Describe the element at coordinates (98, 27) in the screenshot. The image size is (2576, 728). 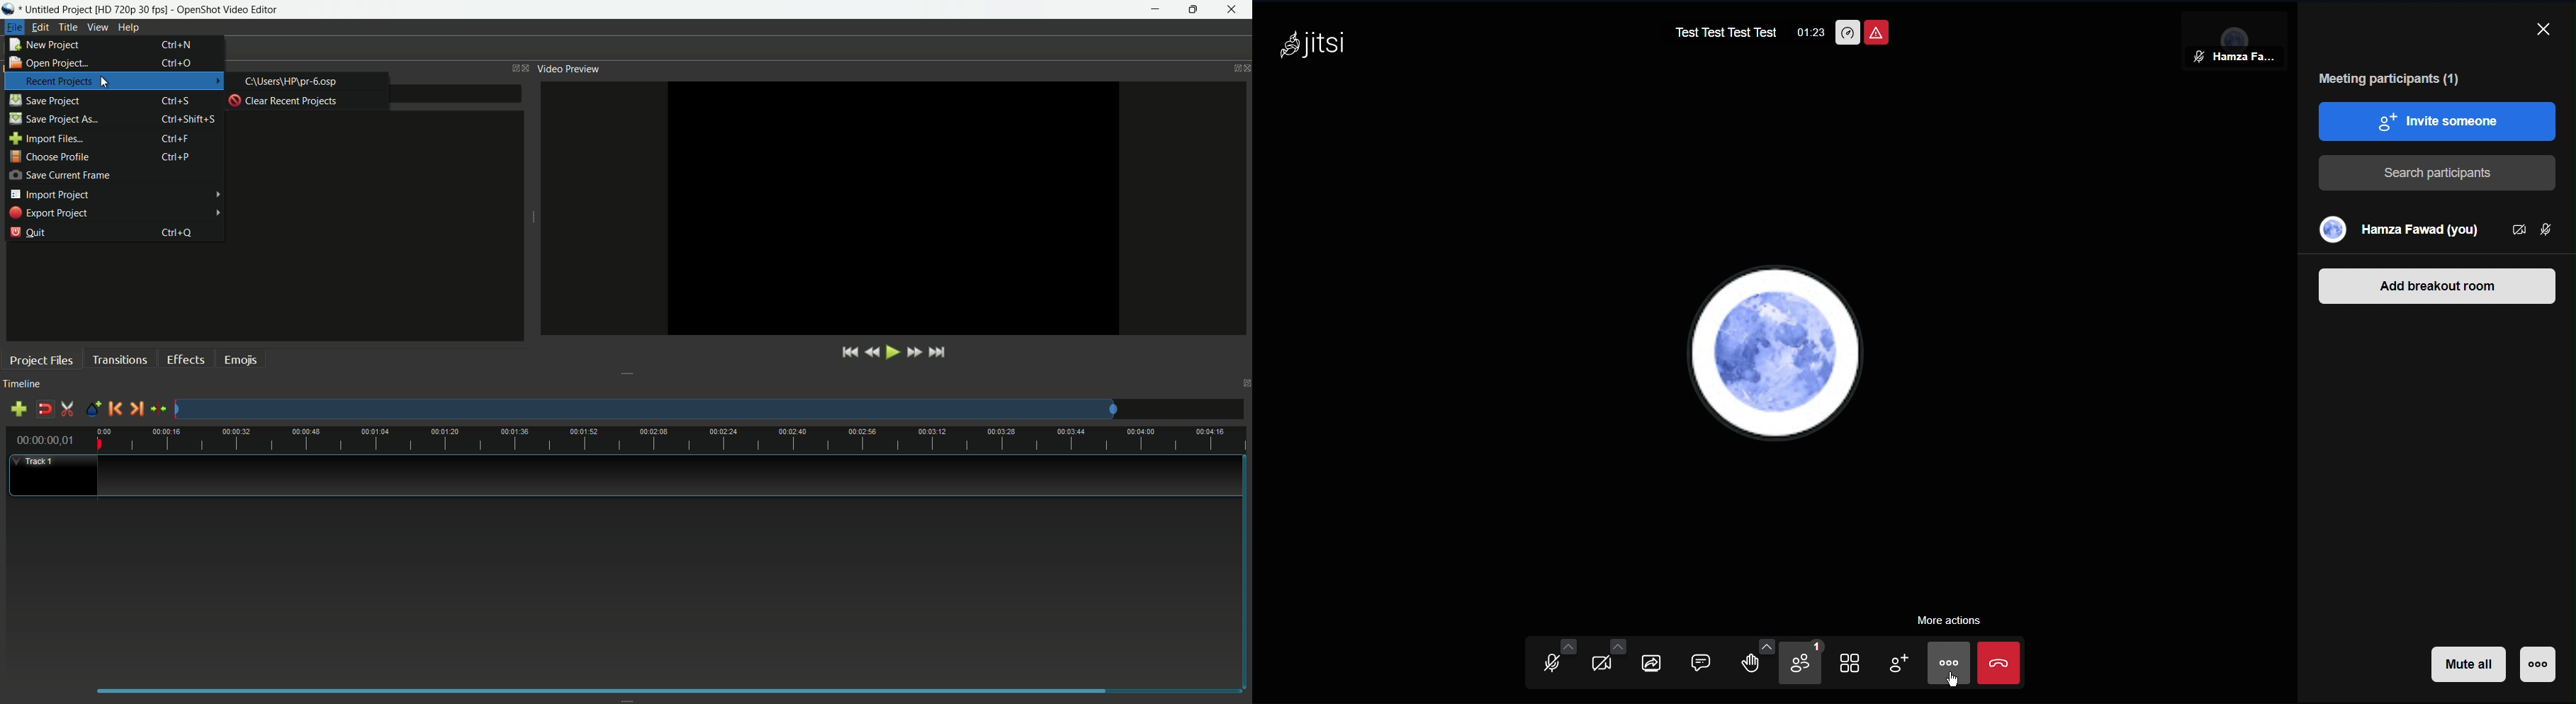
I see `View` at that location.